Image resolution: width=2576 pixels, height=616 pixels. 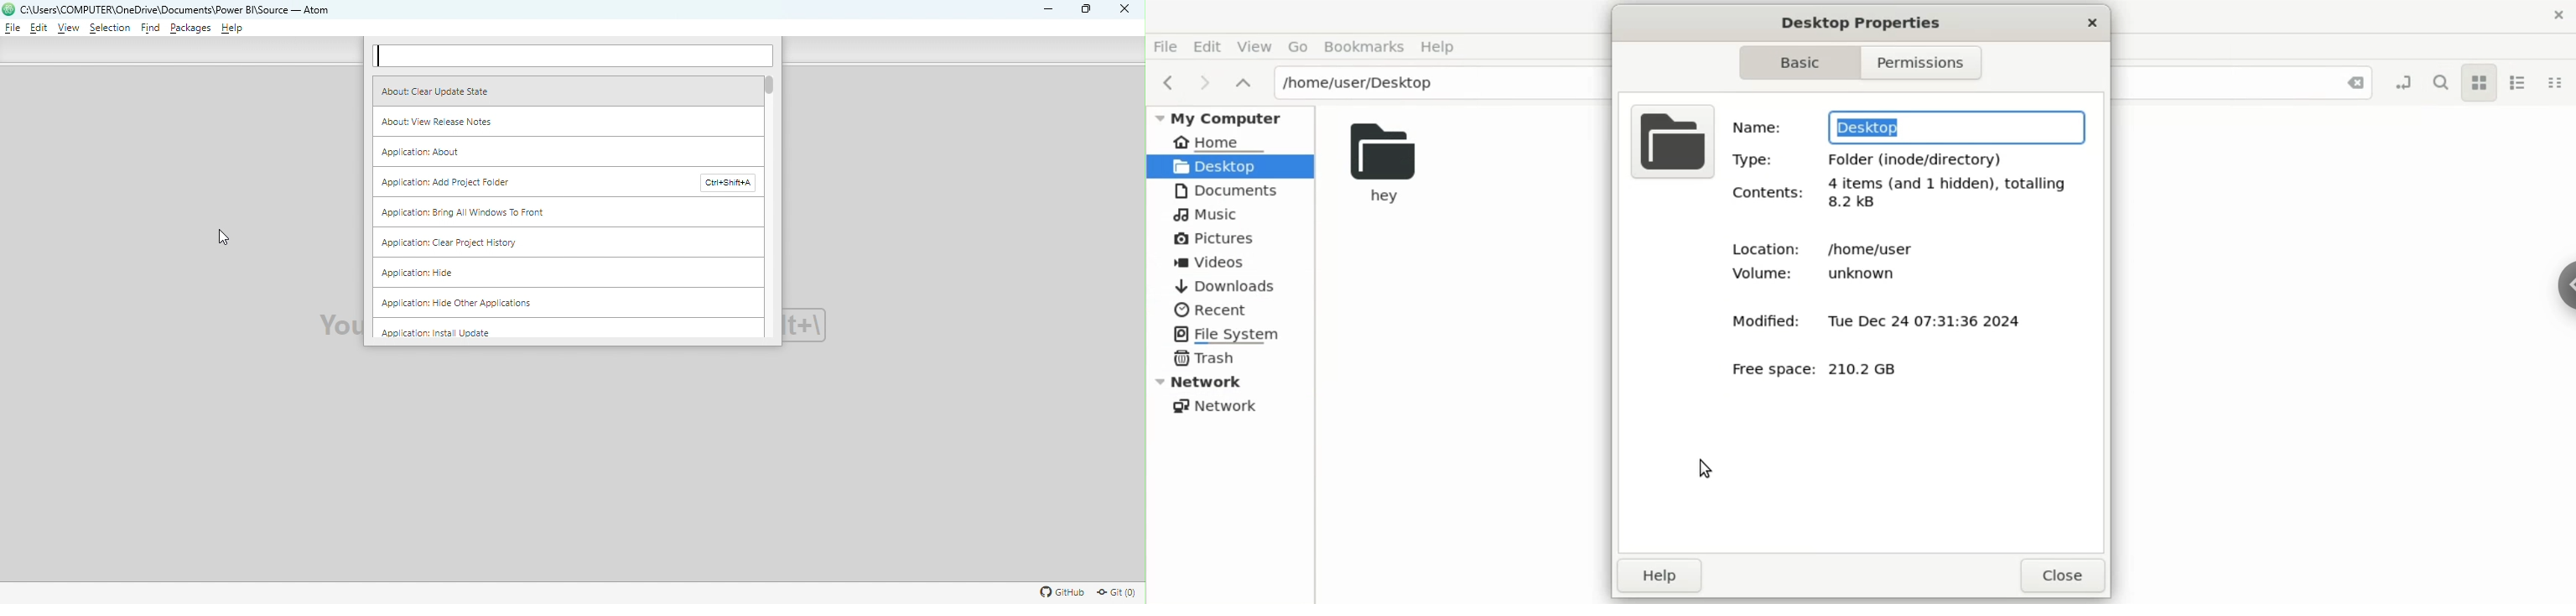 I want to click on Find, so click(x=151, y=29).